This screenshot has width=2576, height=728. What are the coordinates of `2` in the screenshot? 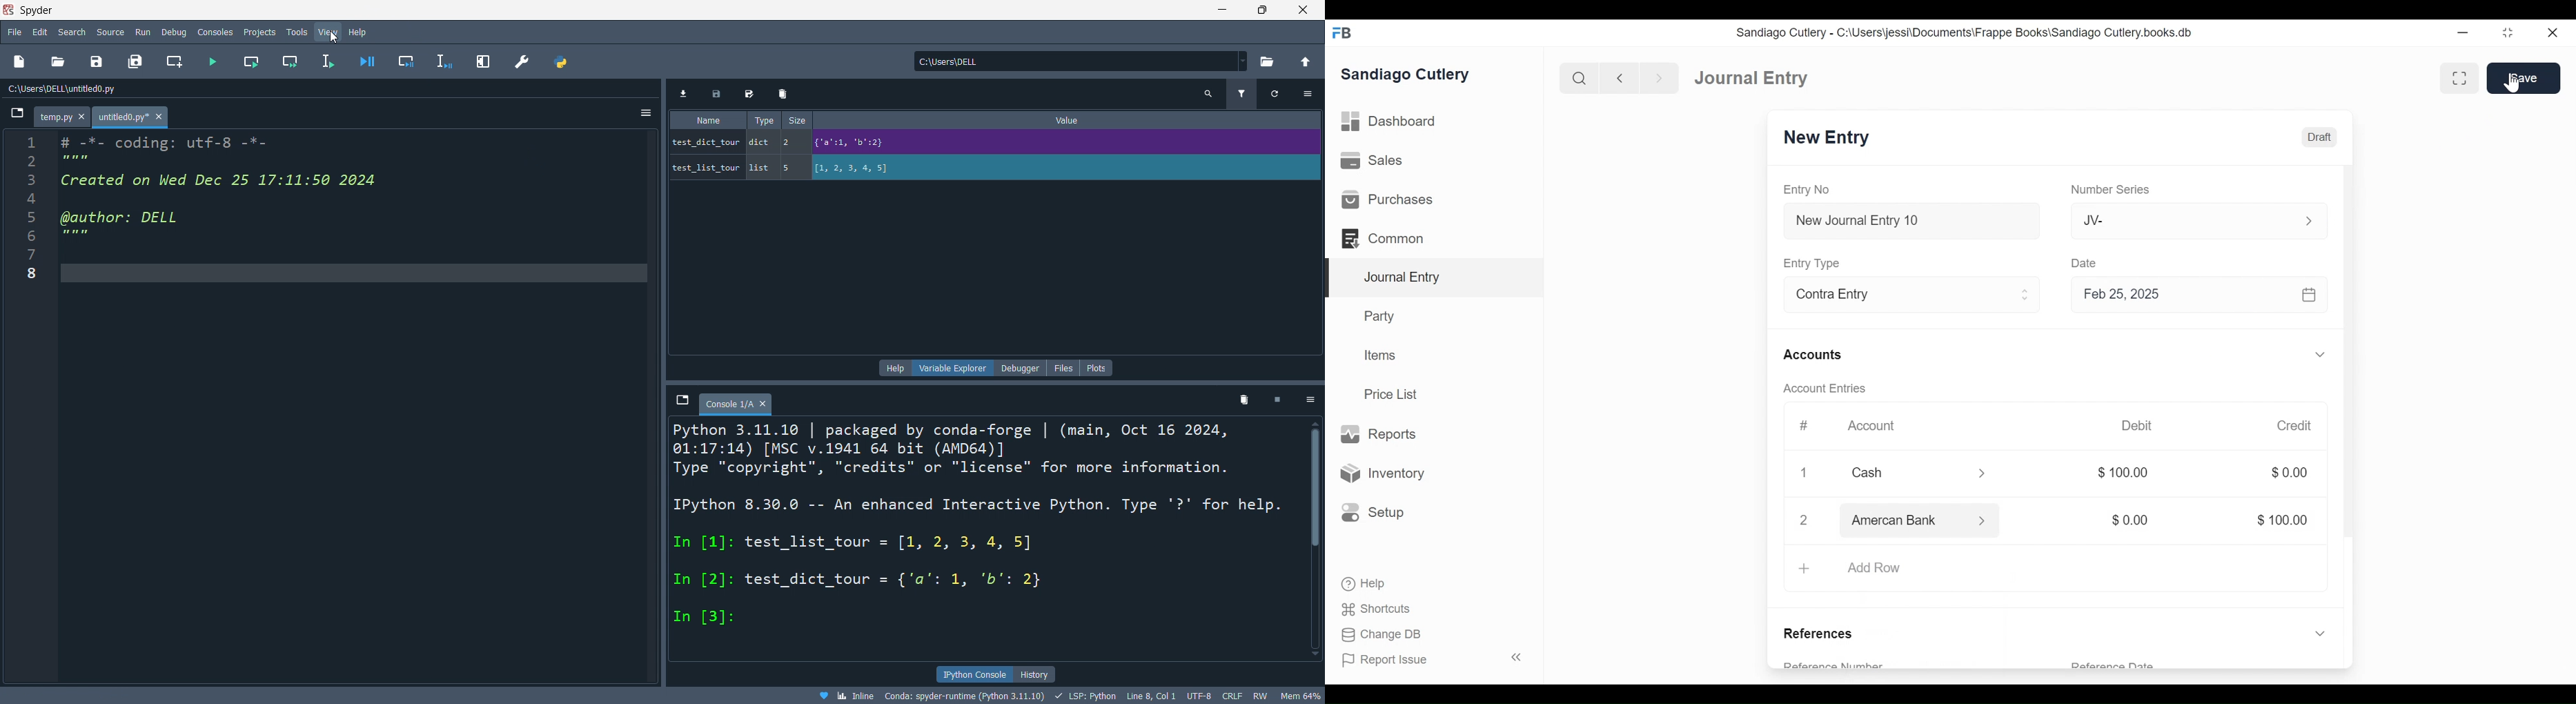 It's located at (1803, 520).